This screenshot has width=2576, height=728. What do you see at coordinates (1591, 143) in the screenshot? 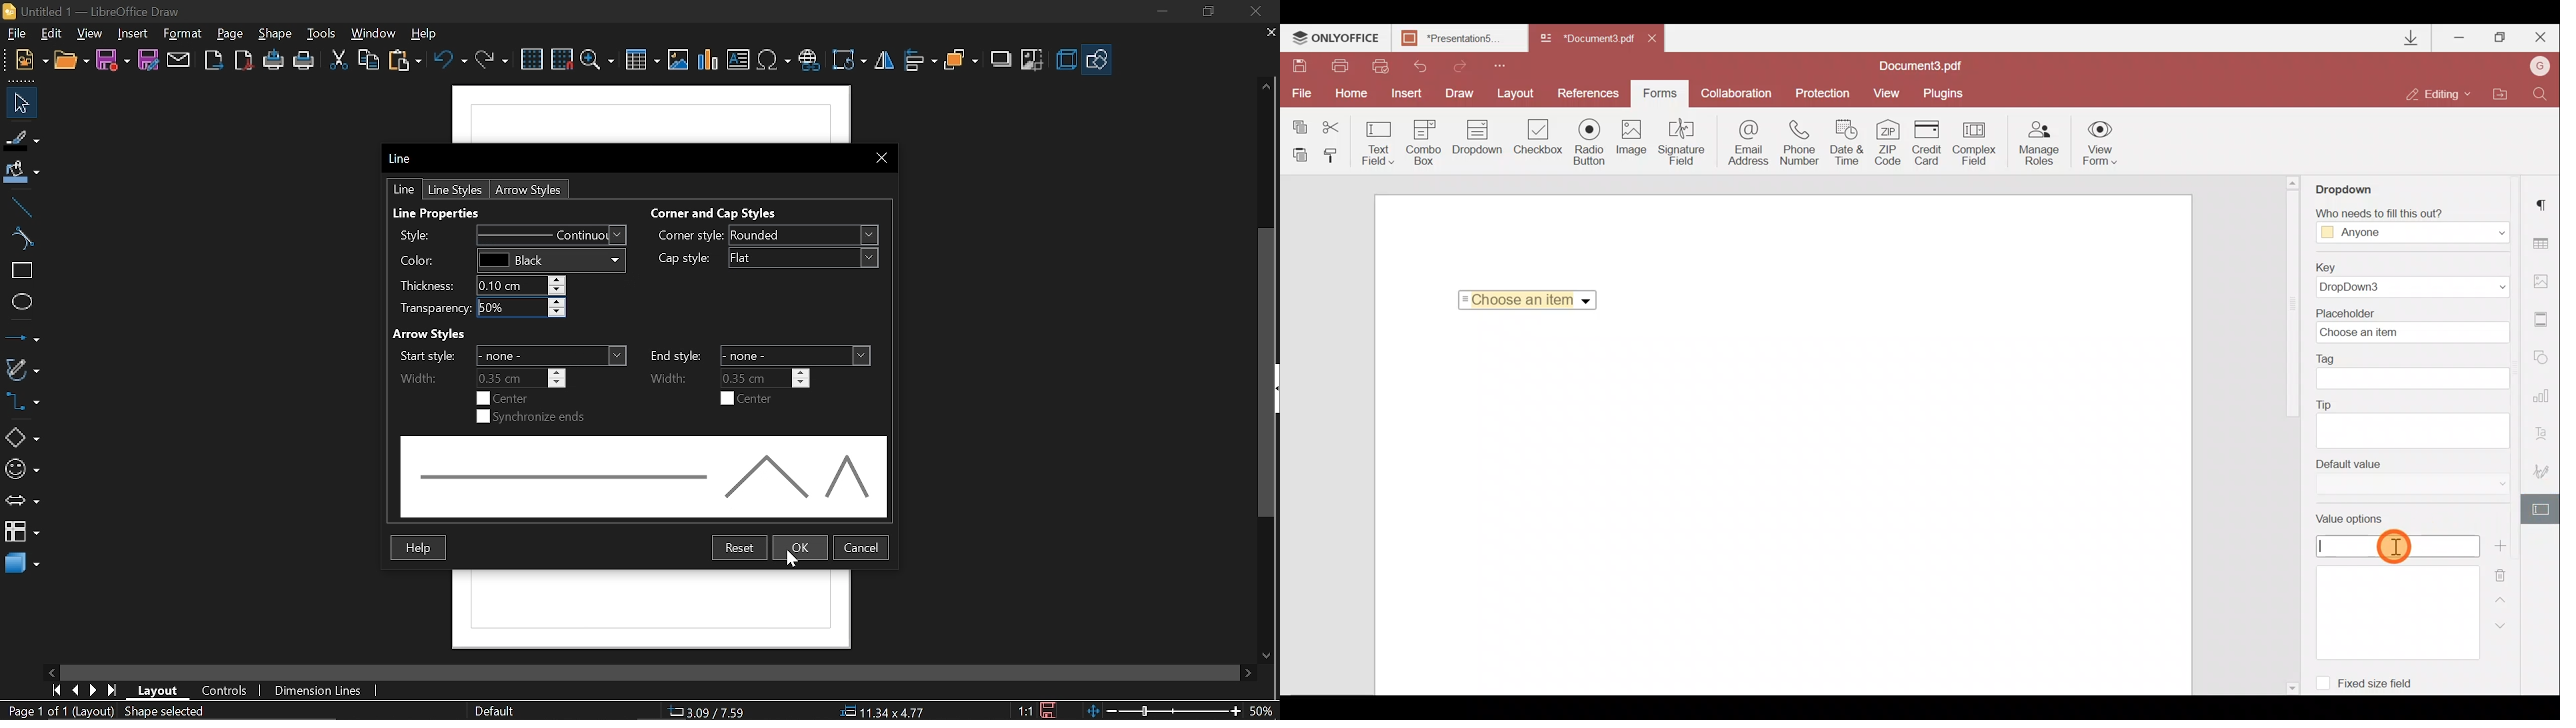
I see `Radio` at bounding box center [1591, 143].